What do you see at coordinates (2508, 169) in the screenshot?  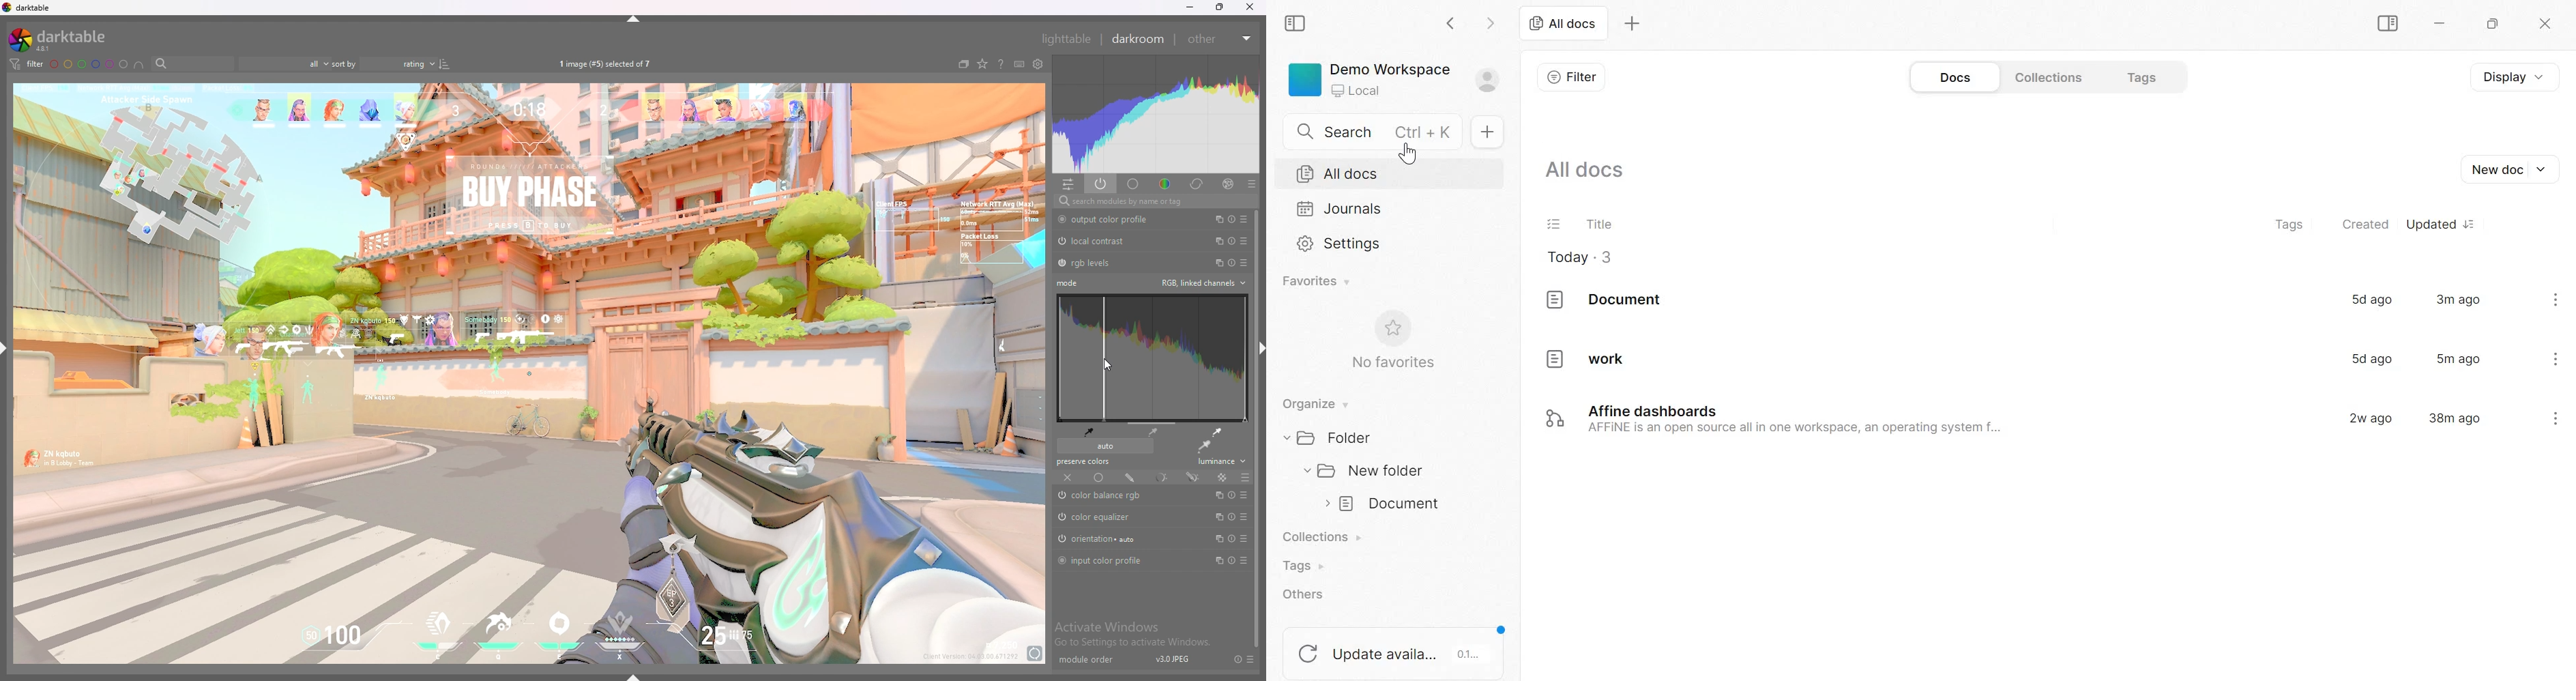 I see `New doc` at bounding box center [2508, 169].